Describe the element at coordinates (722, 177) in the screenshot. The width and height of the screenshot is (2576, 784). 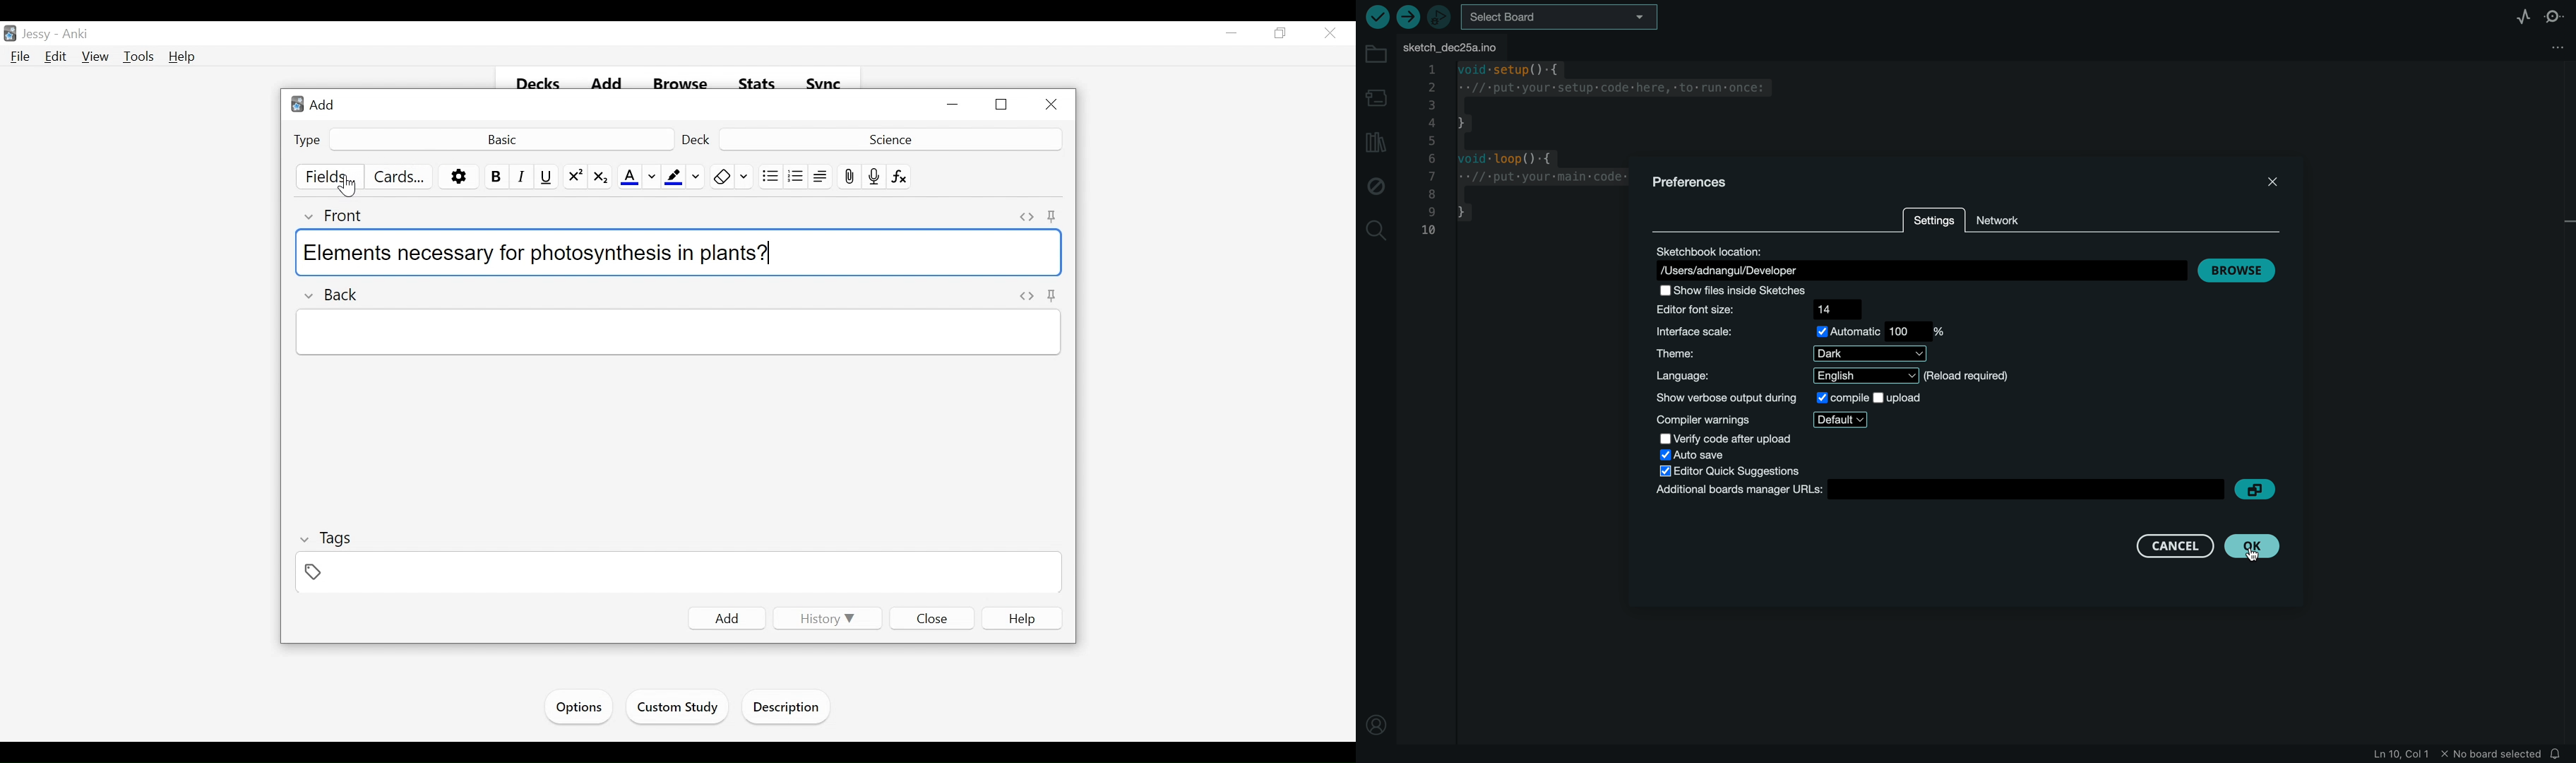
I see `Remove Formatting` at that location.